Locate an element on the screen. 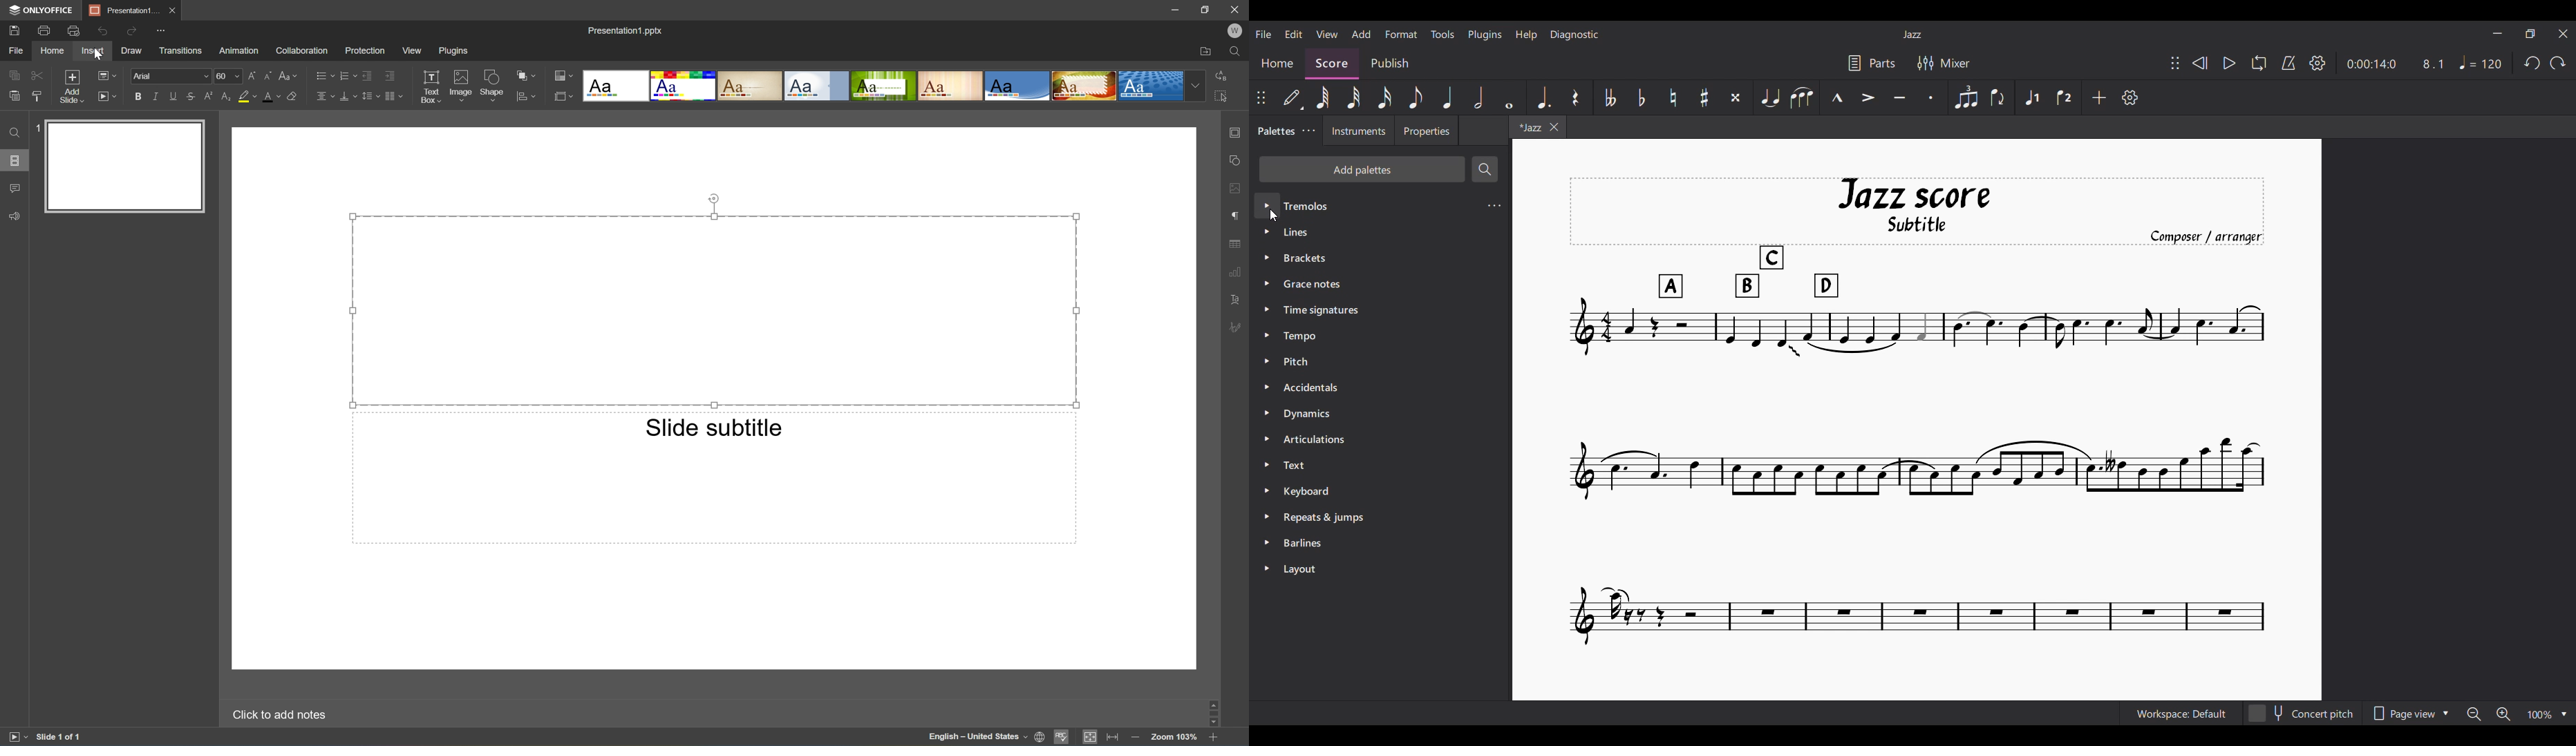 The height and width of the screenshot is (756, 2576). Image is located at coordinates (460, 85).